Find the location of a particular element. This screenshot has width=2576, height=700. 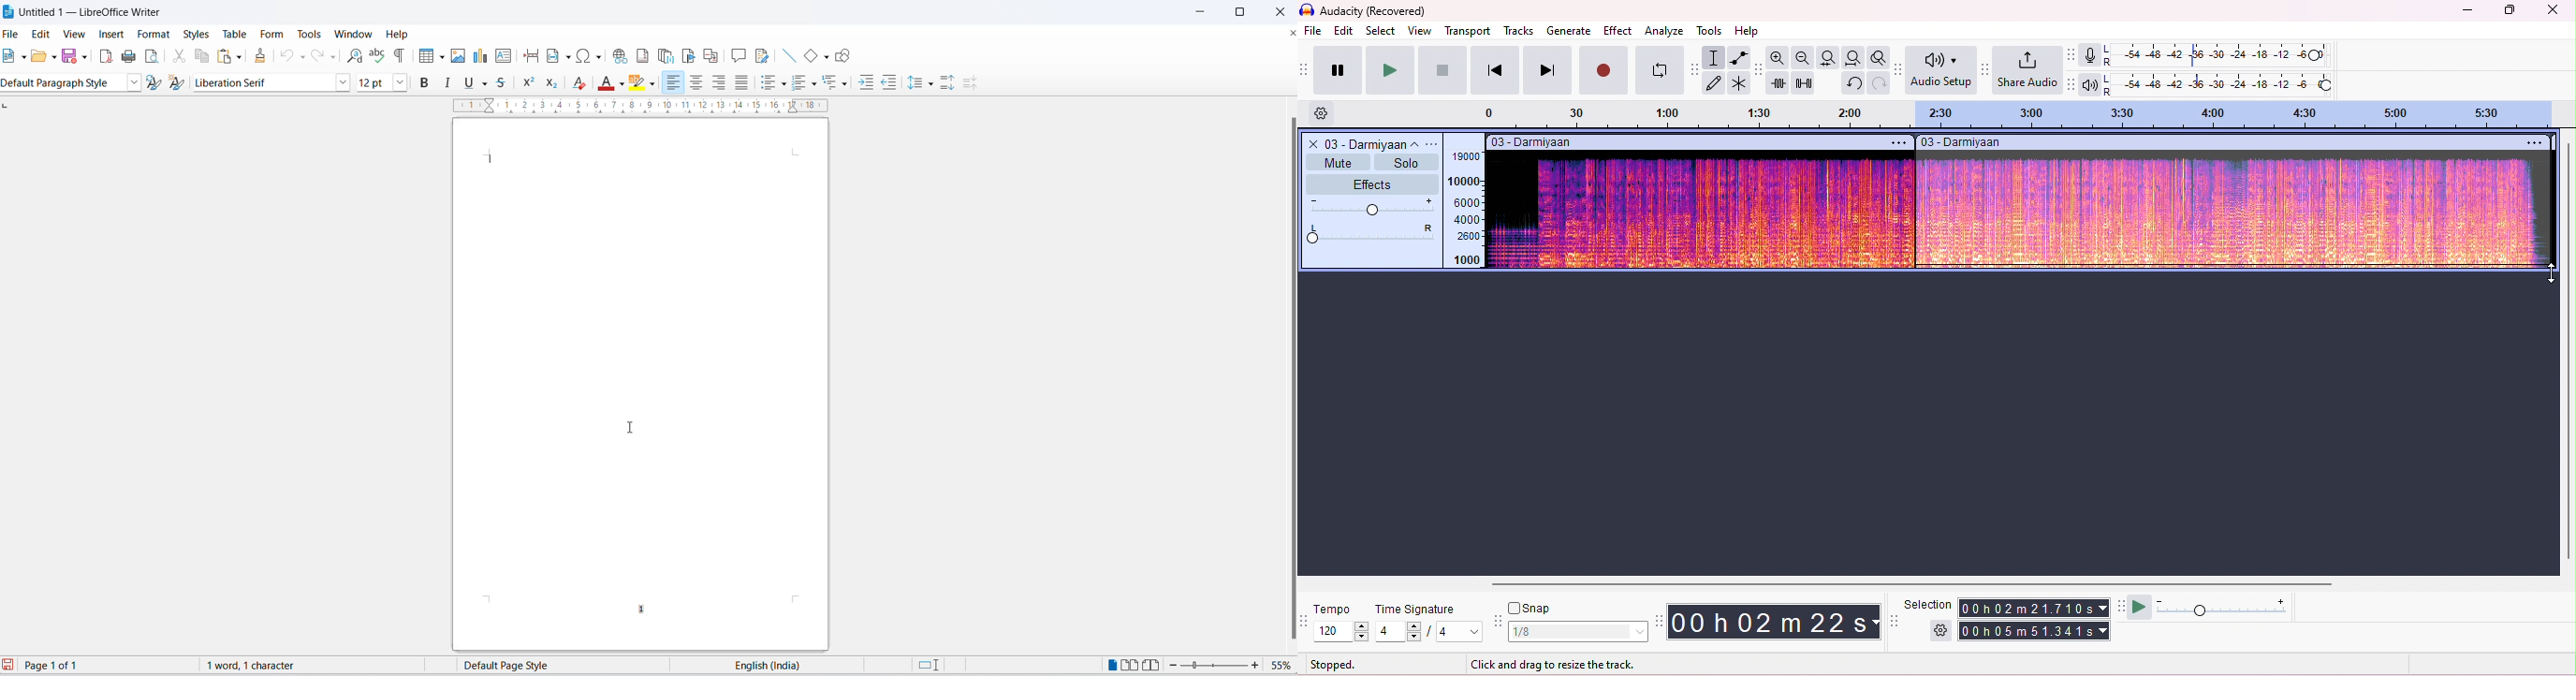

toggle unordered list is located at coordinates (784, 84).